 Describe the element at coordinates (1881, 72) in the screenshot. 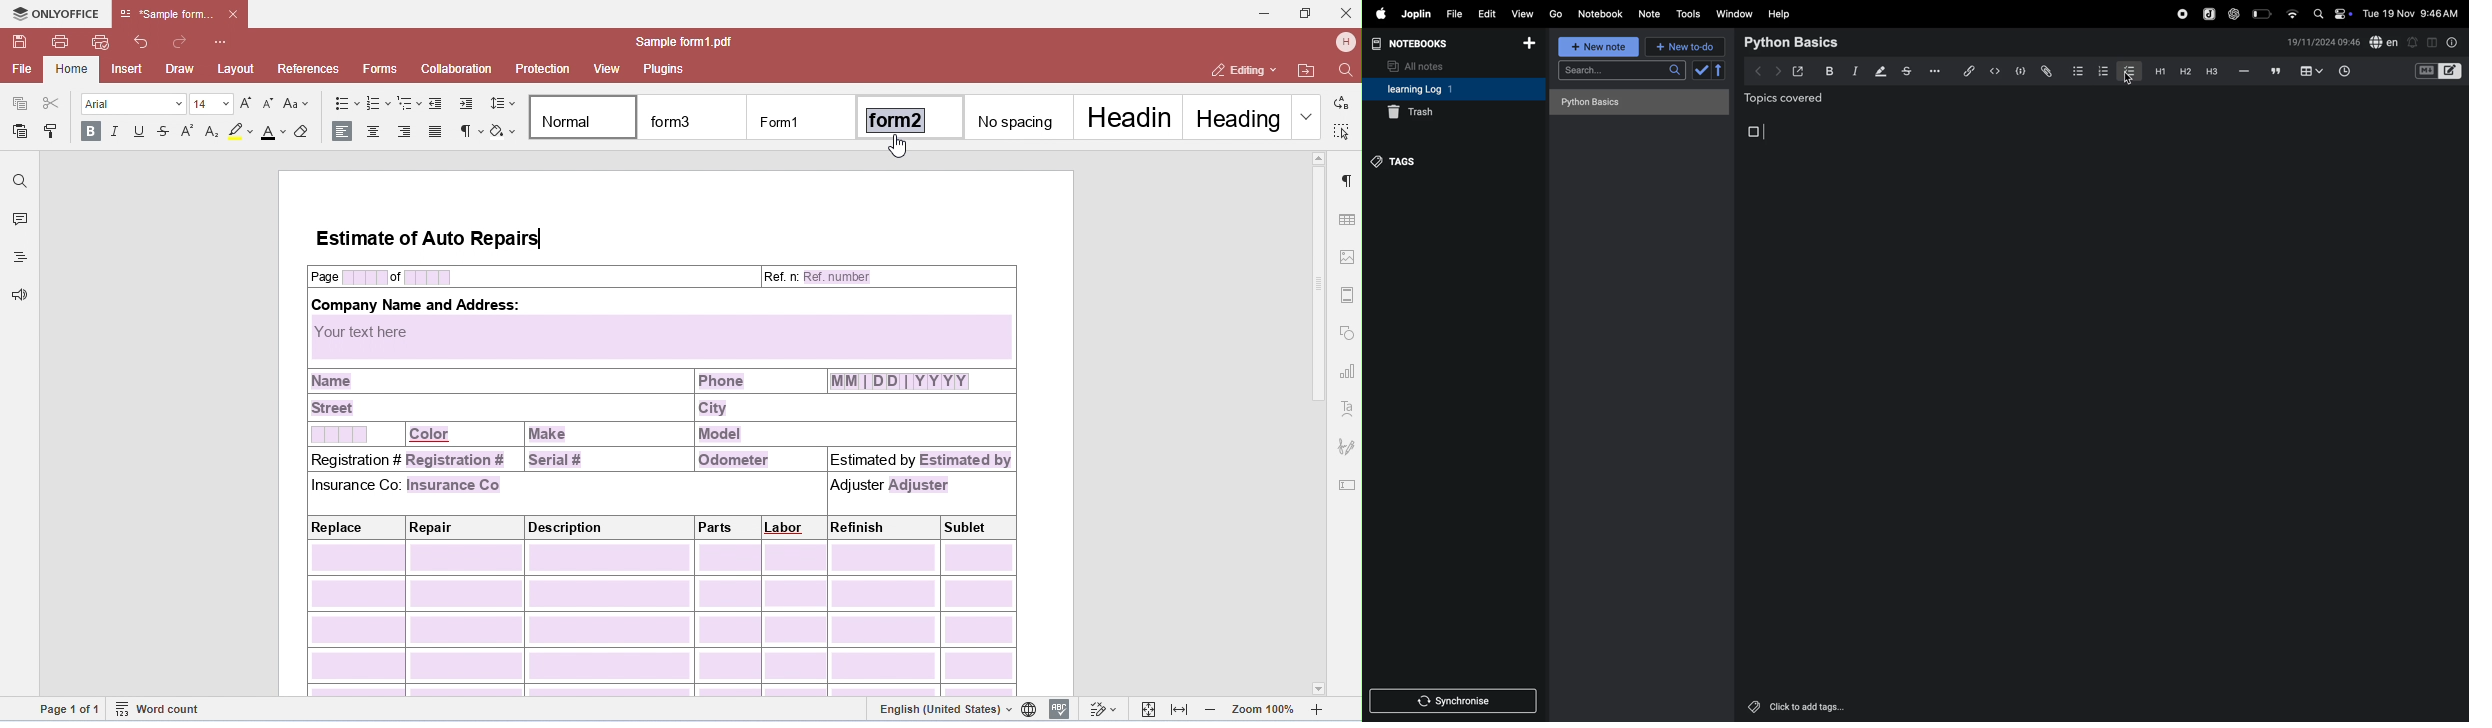

I see `displaying` at that location.